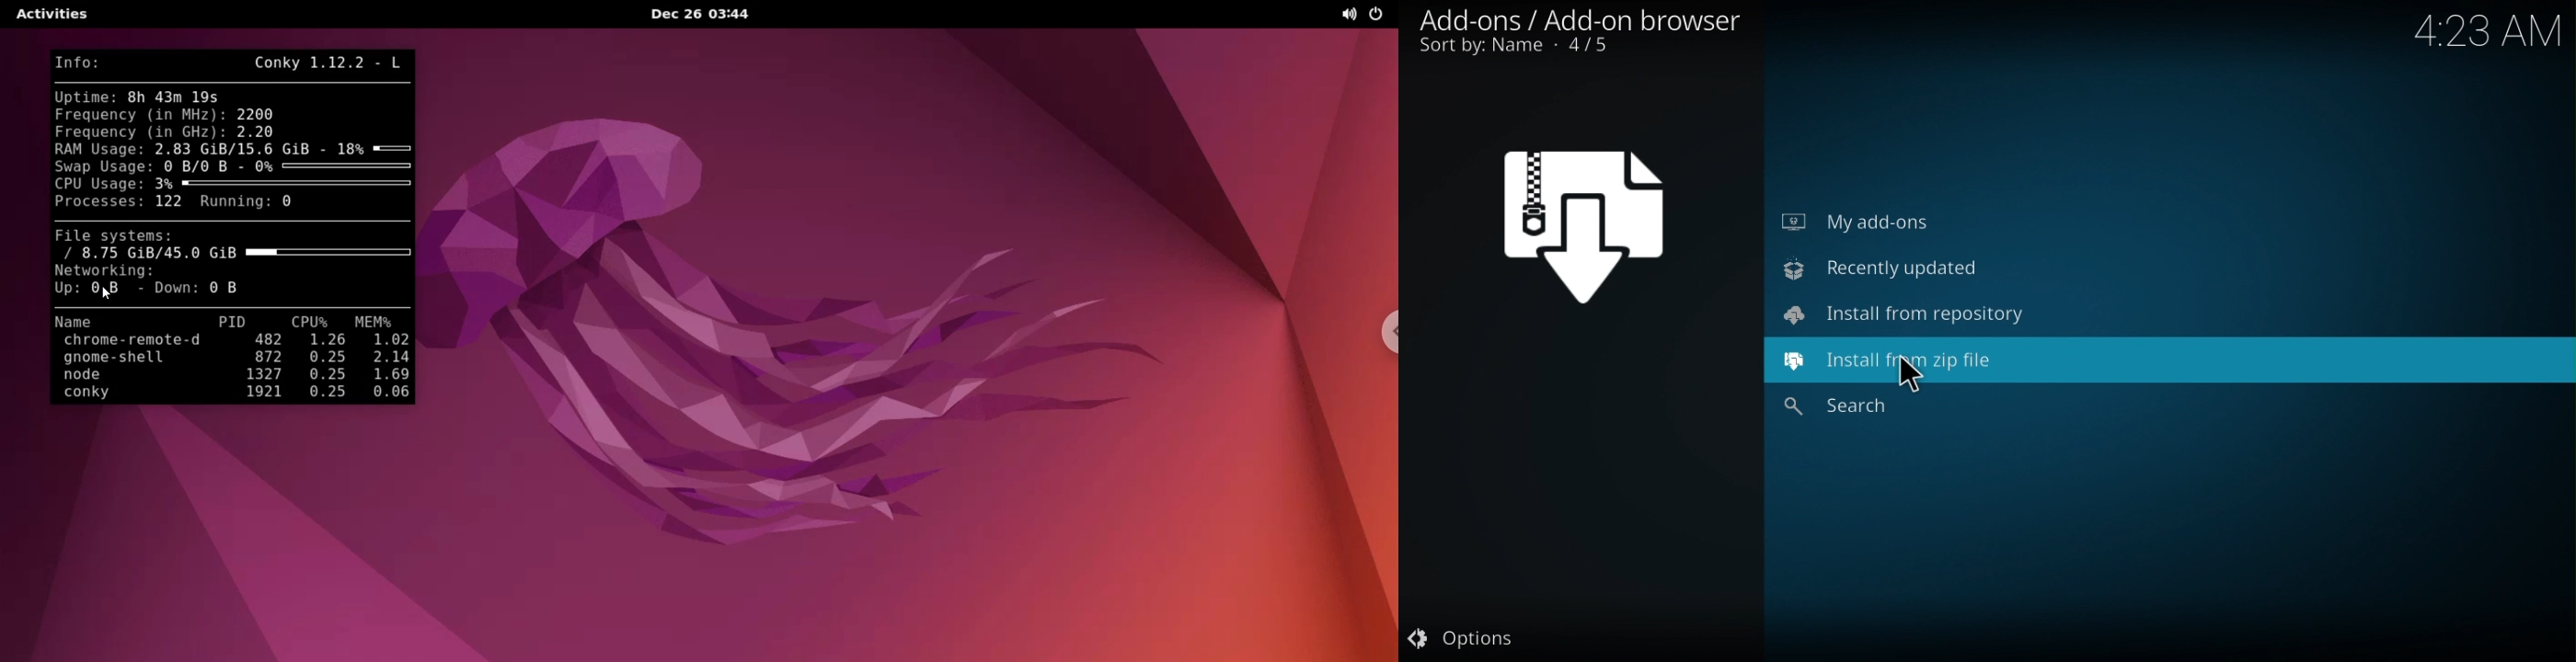  What do you see at coordinates (1880, 270) in the screenshot?
I see `Recently updated` at bounding box center [1880, 270].